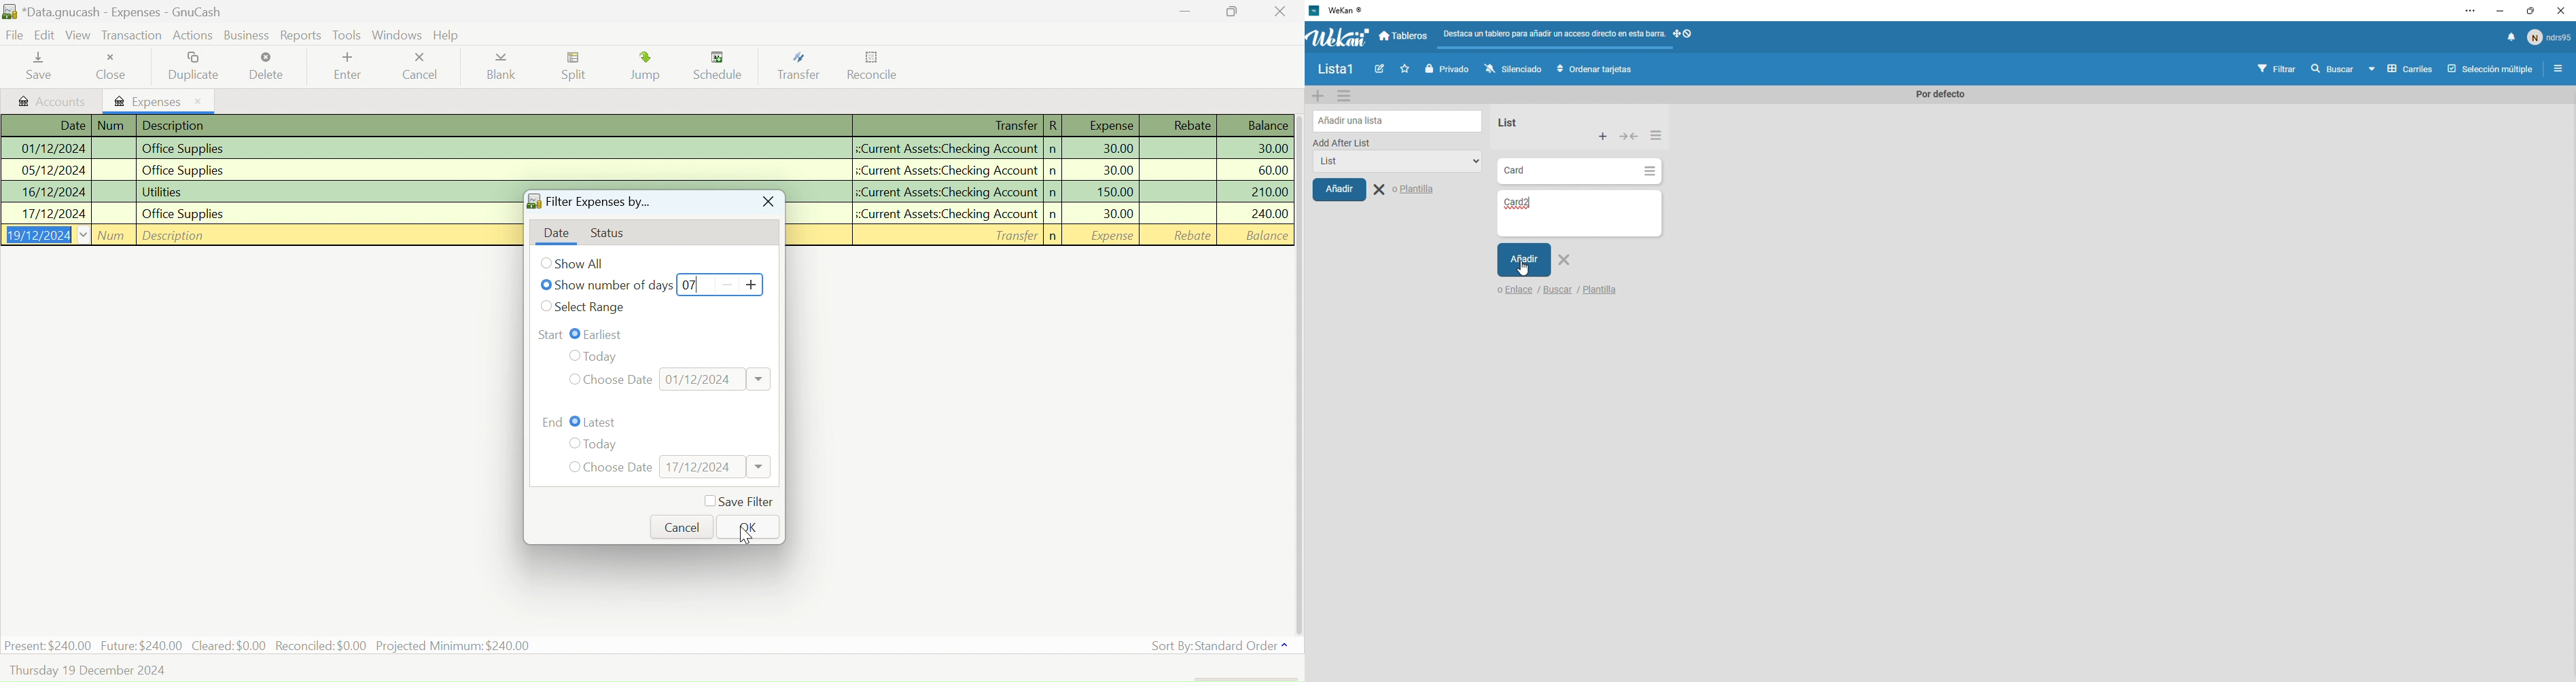 The width and height of the screenshot is (2576, 700). What do you see at coordinates (1535, 206) in the screenshot?
I see `card name` at bounding box center [1535, 206].